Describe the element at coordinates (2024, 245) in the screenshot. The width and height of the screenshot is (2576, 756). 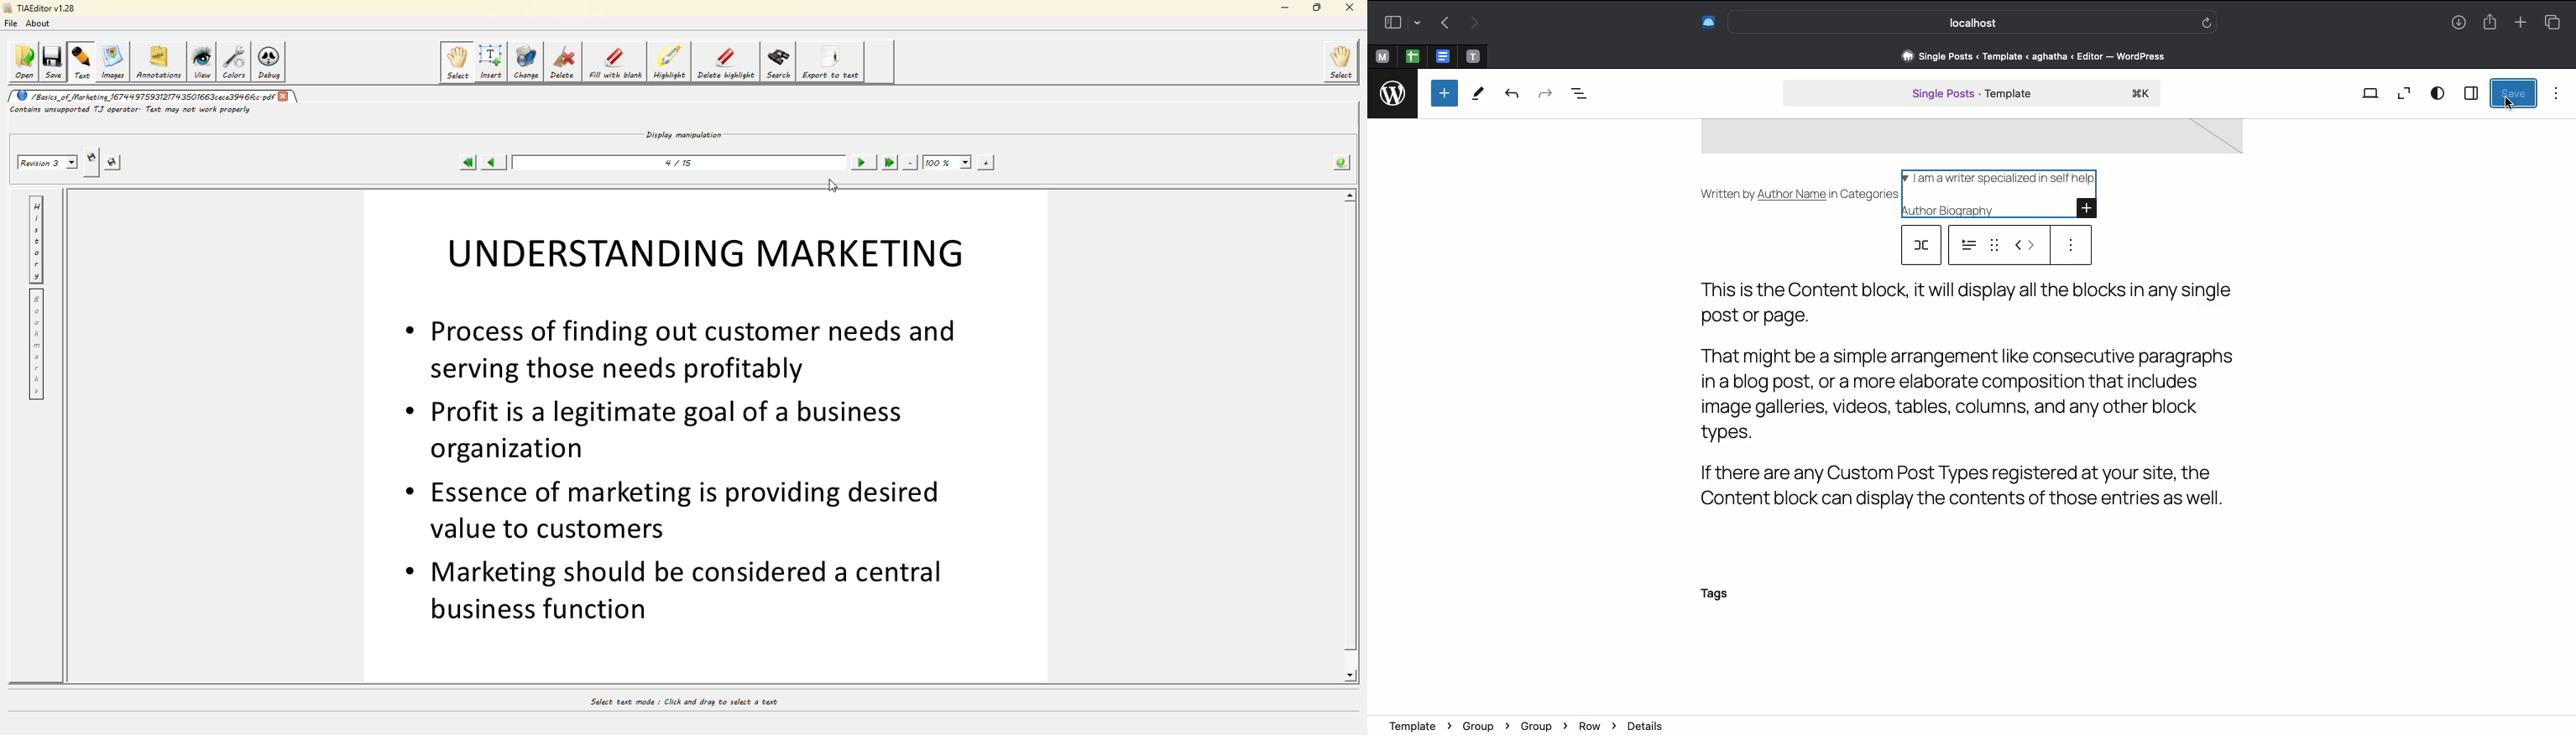
I see `Move left right` at that location.